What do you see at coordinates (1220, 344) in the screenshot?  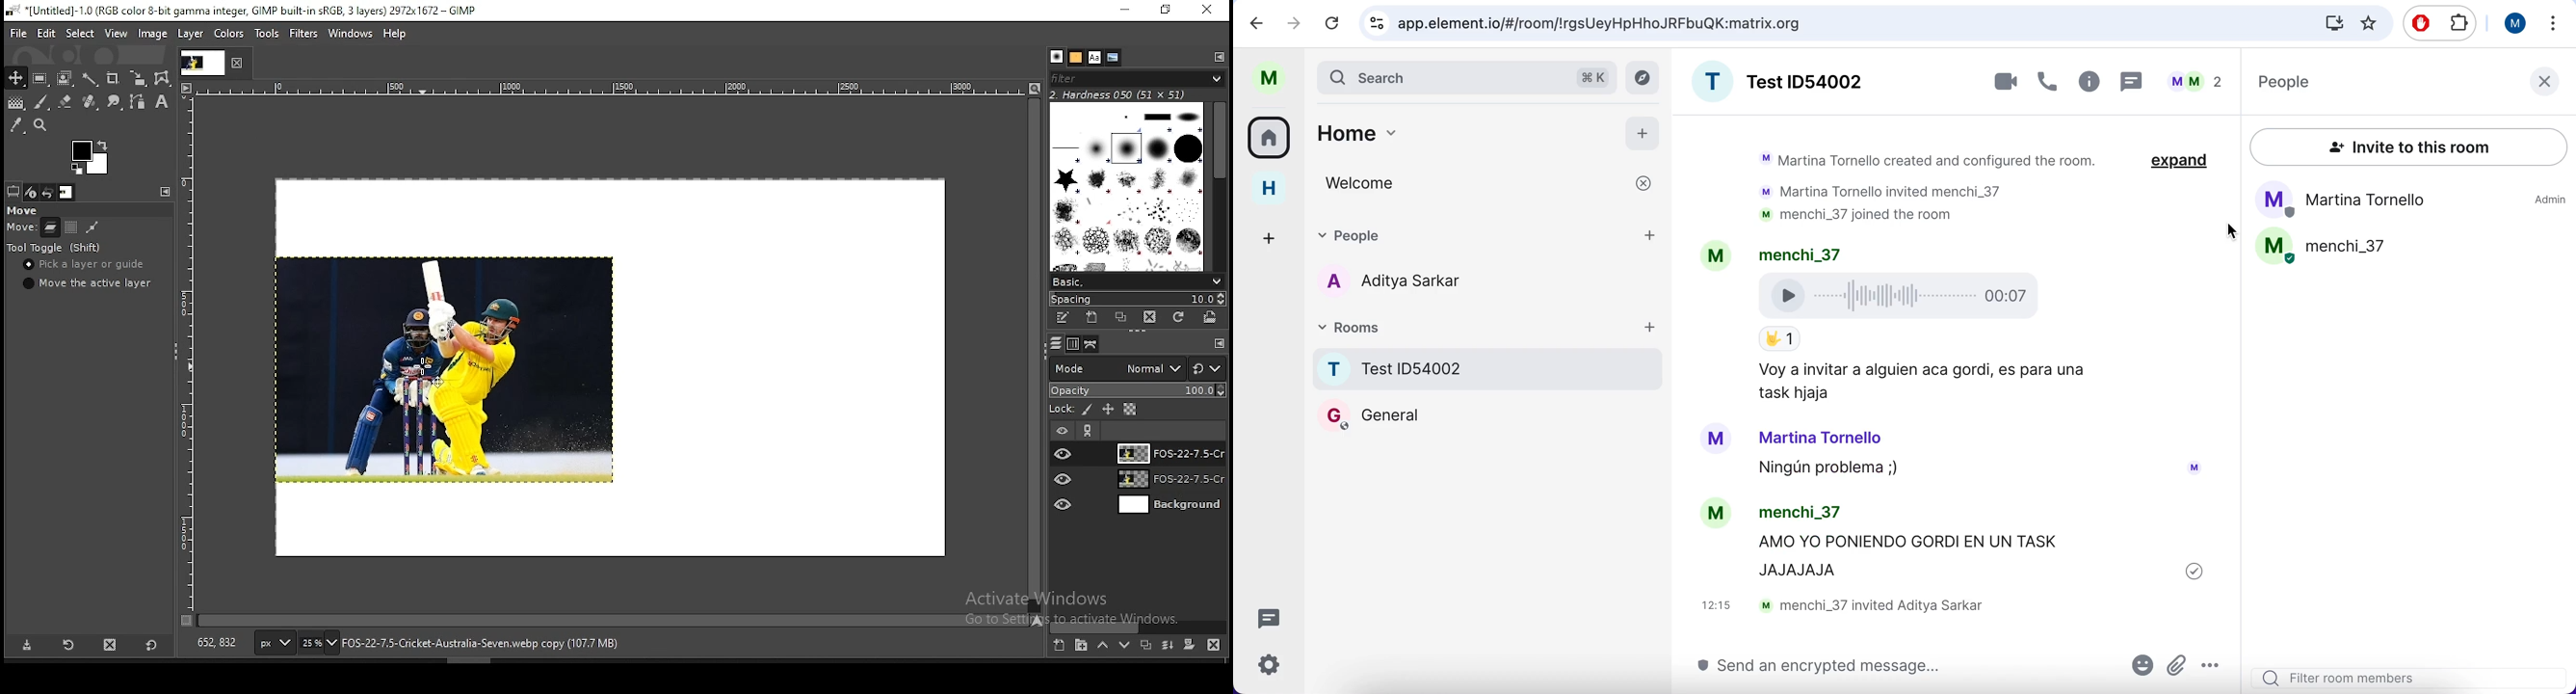 I see `tool` at bounding box center [1220, 344].